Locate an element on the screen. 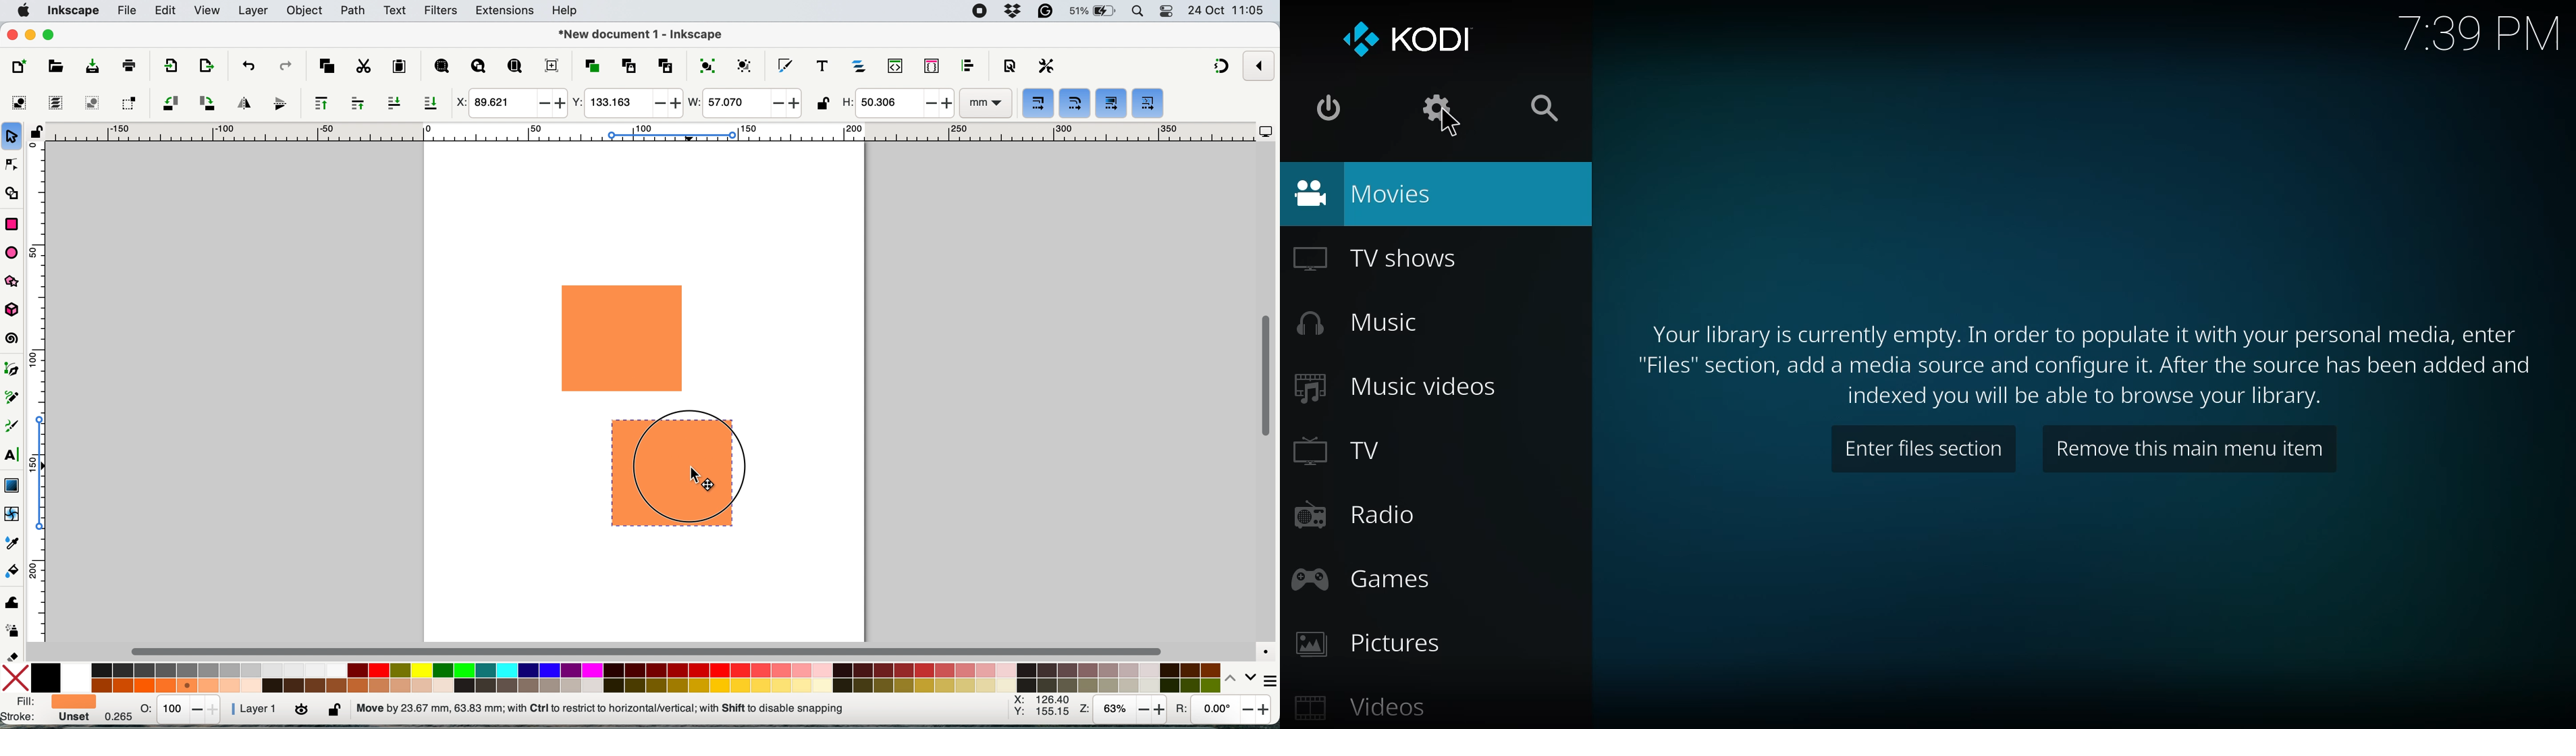 Image resolution: width=2576 pixels, height=756 pixels. text is located at coordinates (396, 10).